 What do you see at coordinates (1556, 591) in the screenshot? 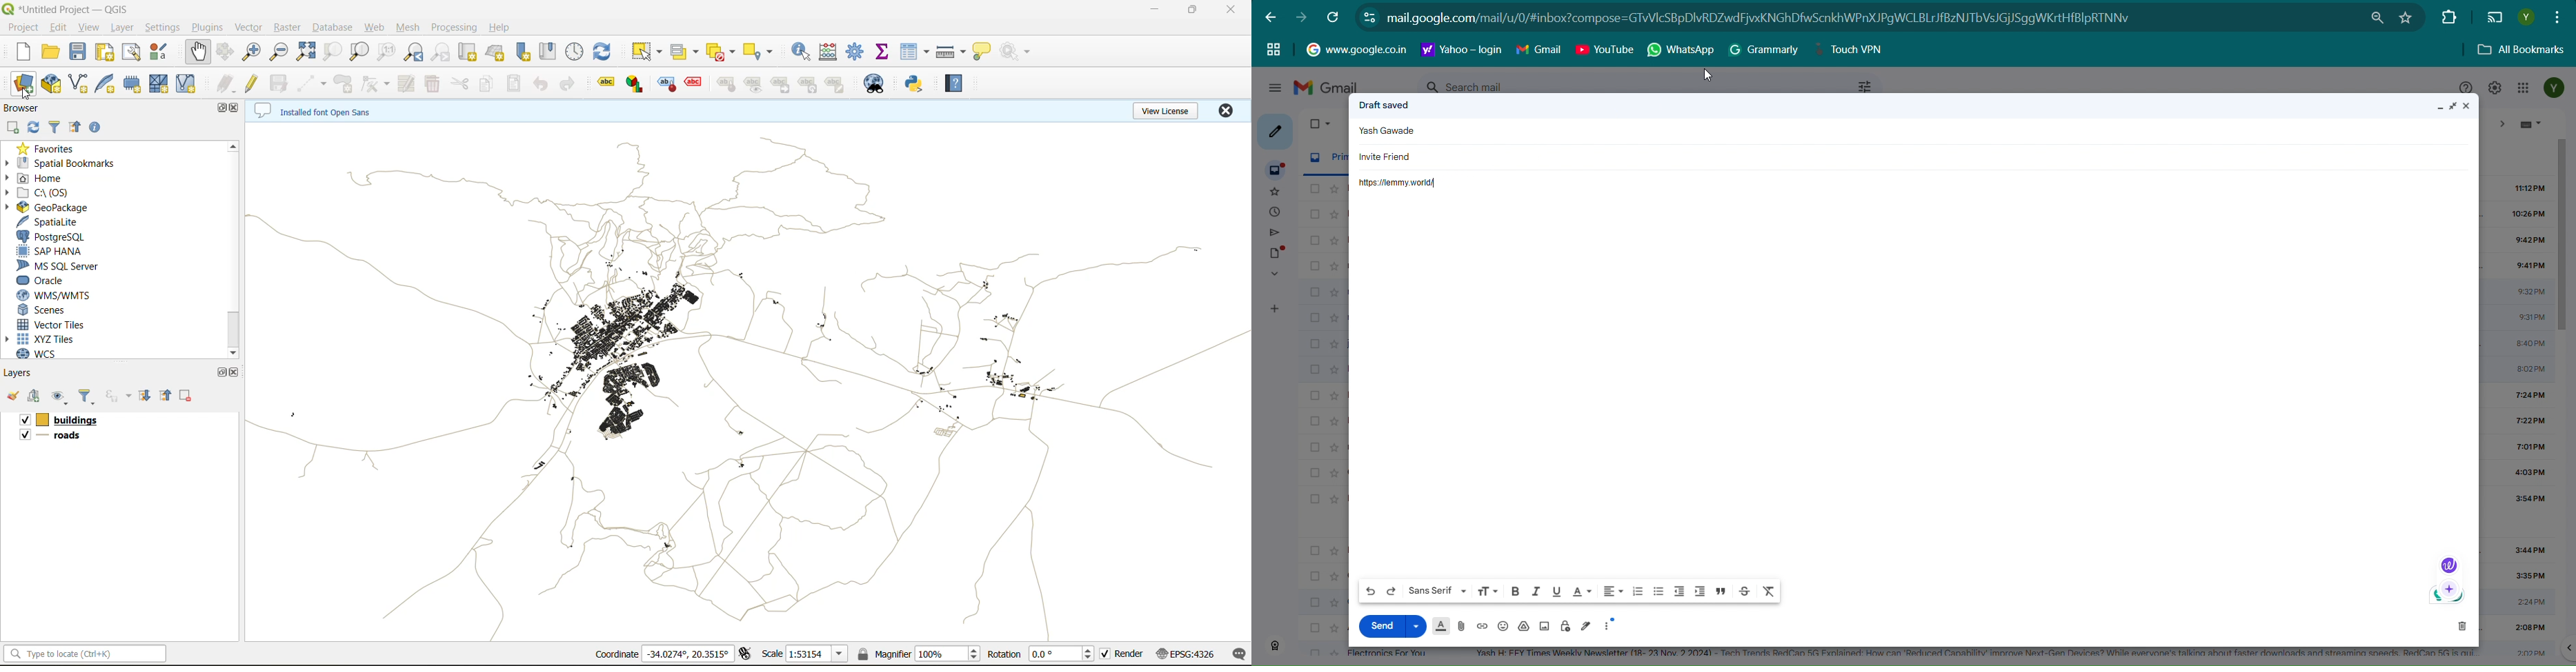
I see `Underline` at bounding box center [1556, 591].